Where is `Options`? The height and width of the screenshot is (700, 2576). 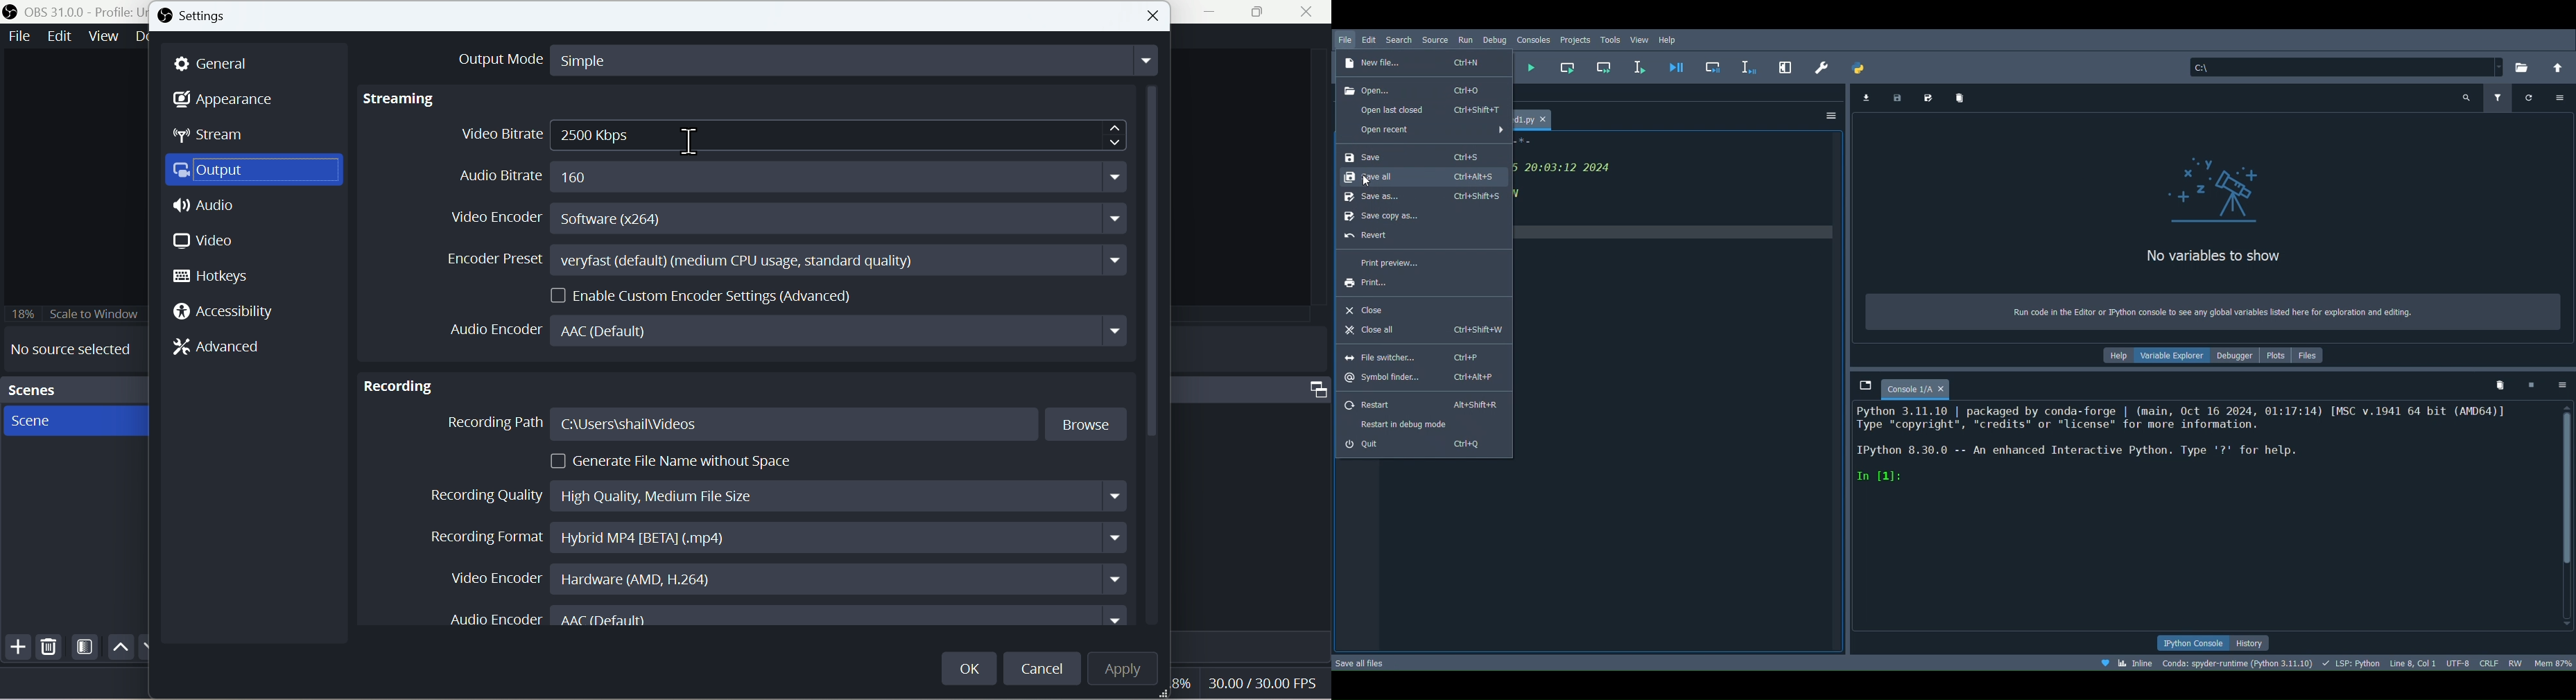
Options is located at coordinates (2560, 95).